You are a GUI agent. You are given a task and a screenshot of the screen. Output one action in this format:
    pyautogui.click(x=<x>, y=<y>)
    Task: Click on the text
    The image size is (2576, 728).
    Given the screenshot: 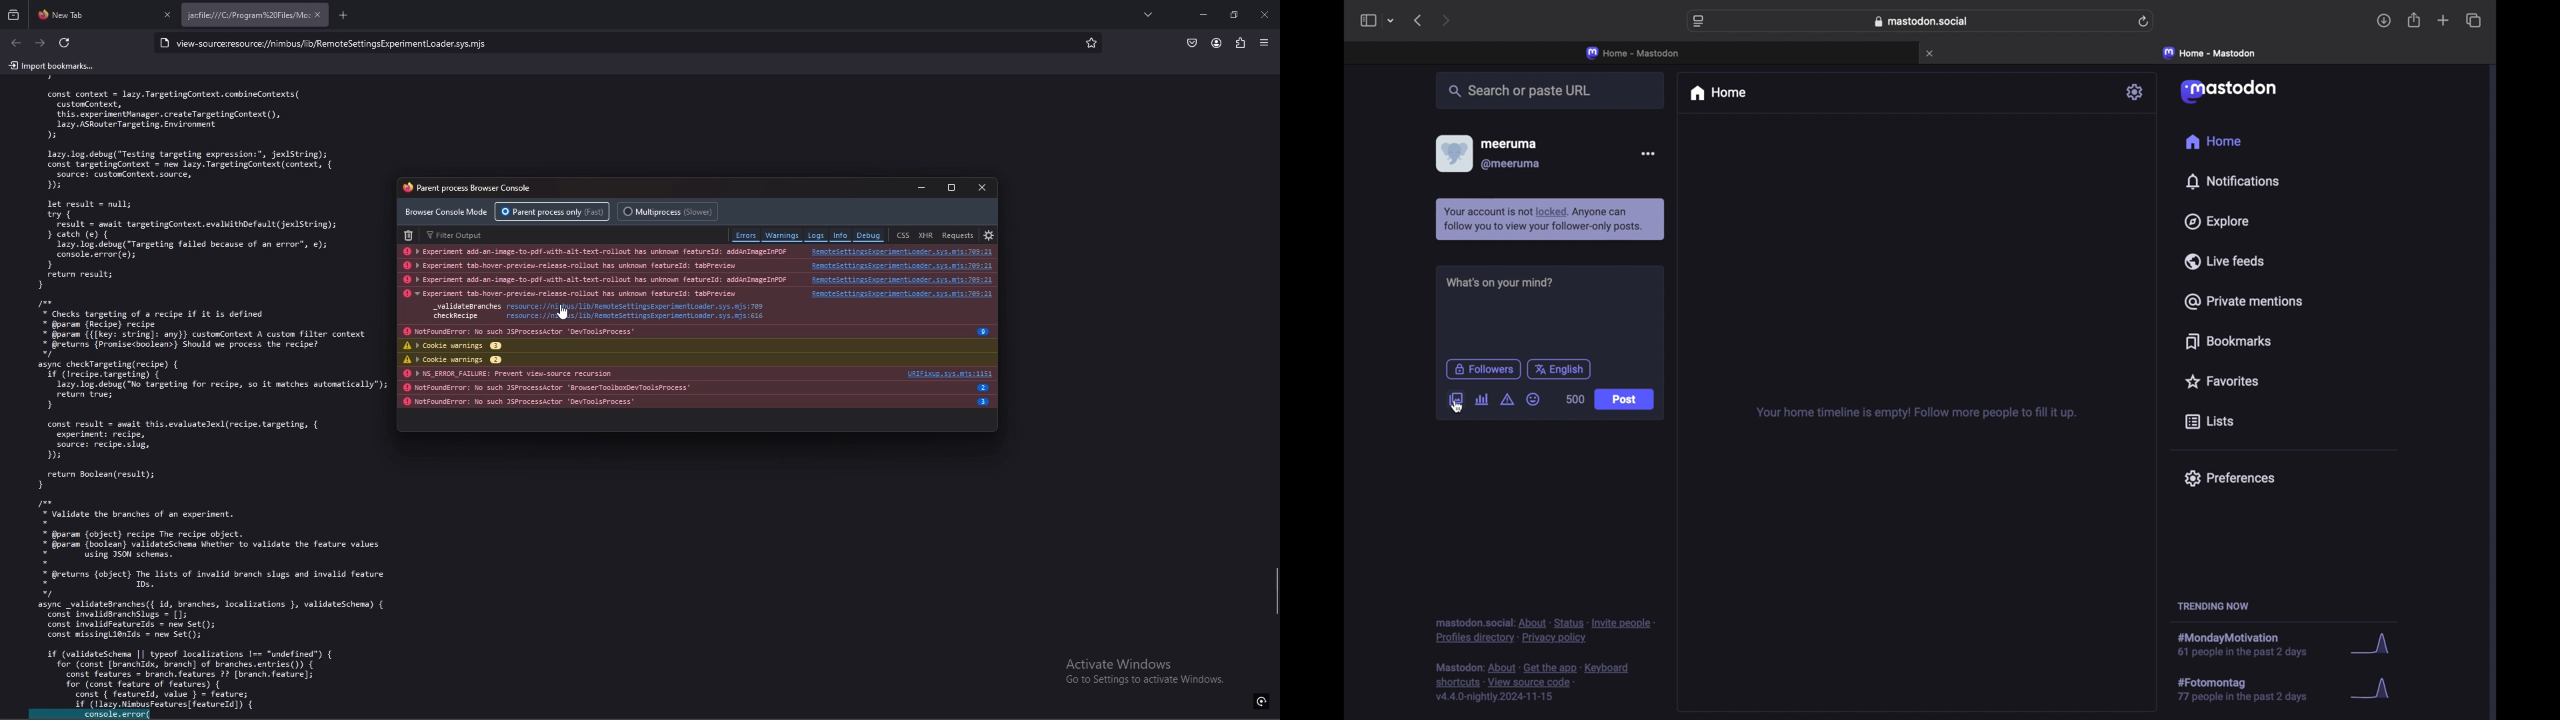 What is the action you would take?
    pyautogui.click(x=1144, y=671)
    